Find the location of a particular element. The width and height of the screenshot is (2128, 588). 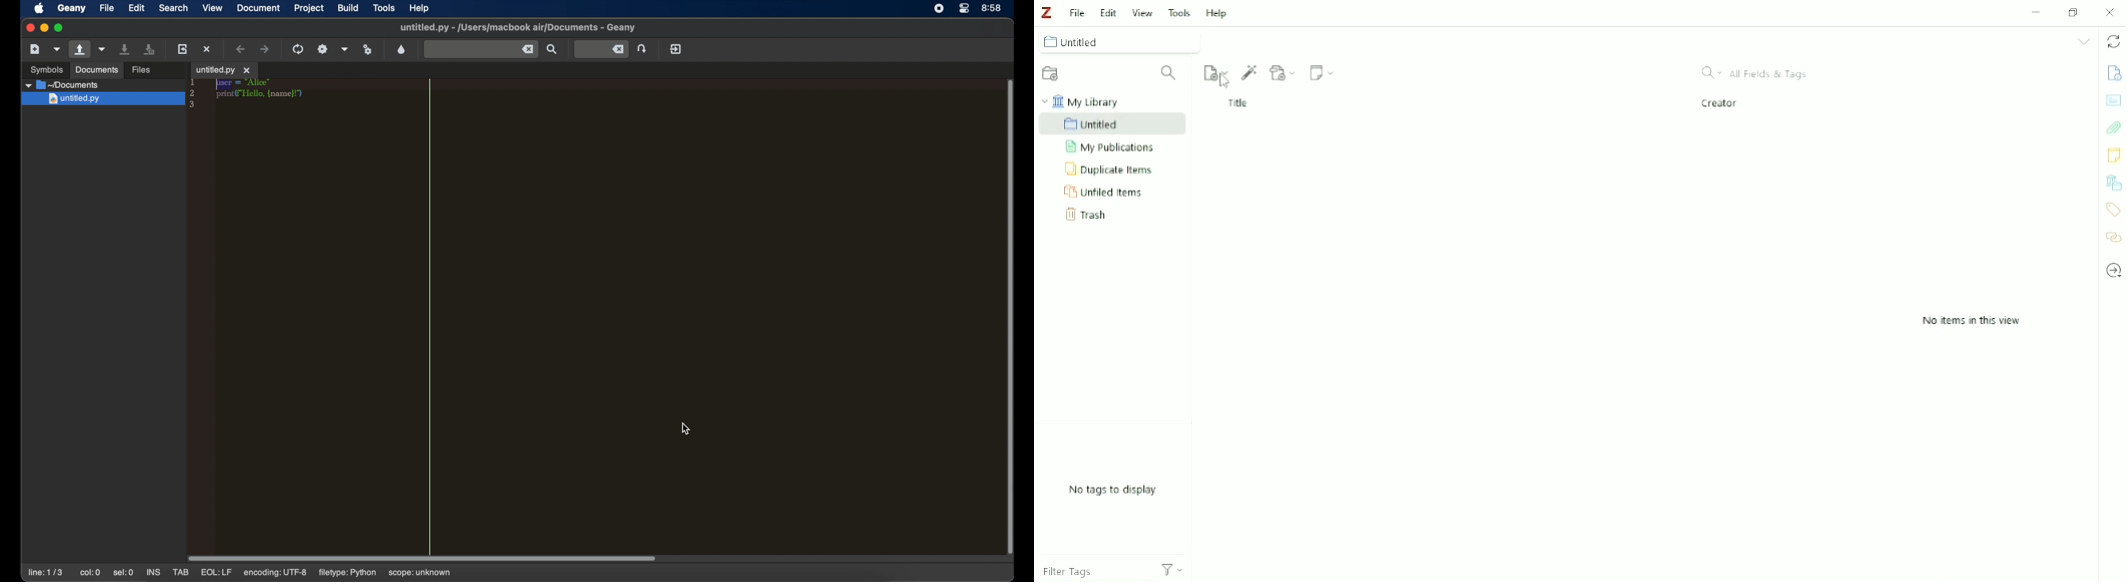

Restore down is located at coordinates (2075, 11).